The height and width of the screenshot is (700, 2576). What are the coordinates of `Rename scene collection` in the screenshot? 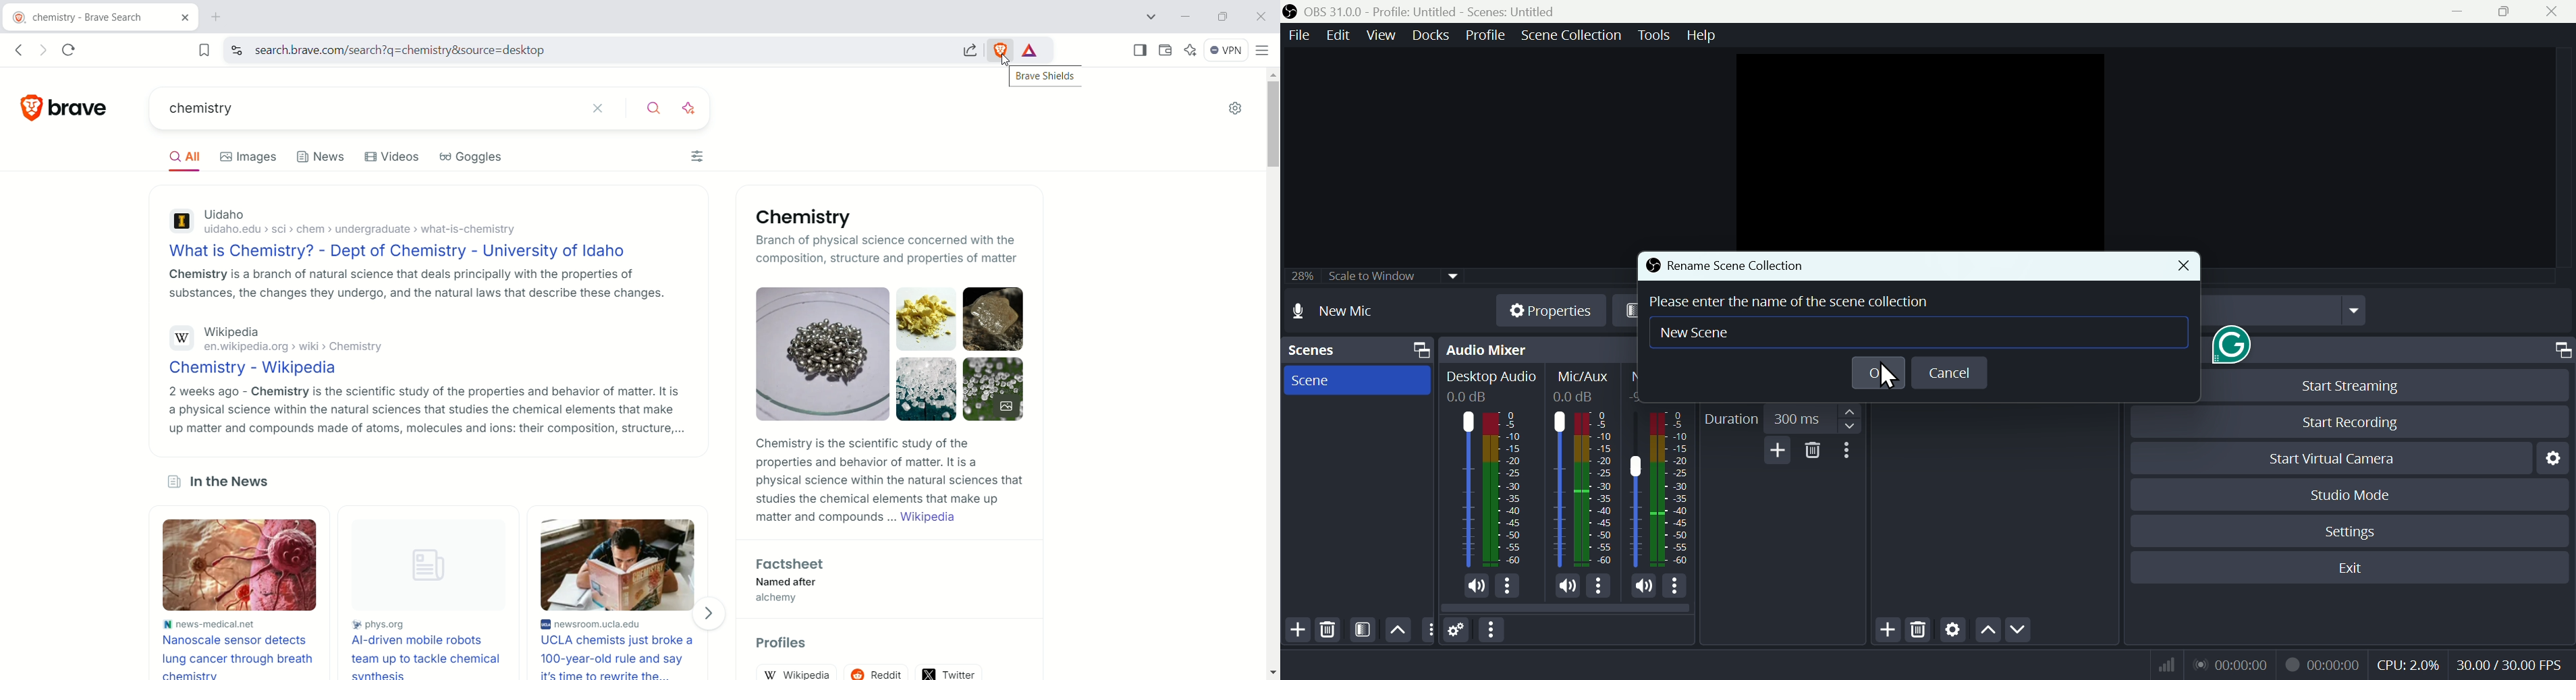 It's located at (1738, 266).